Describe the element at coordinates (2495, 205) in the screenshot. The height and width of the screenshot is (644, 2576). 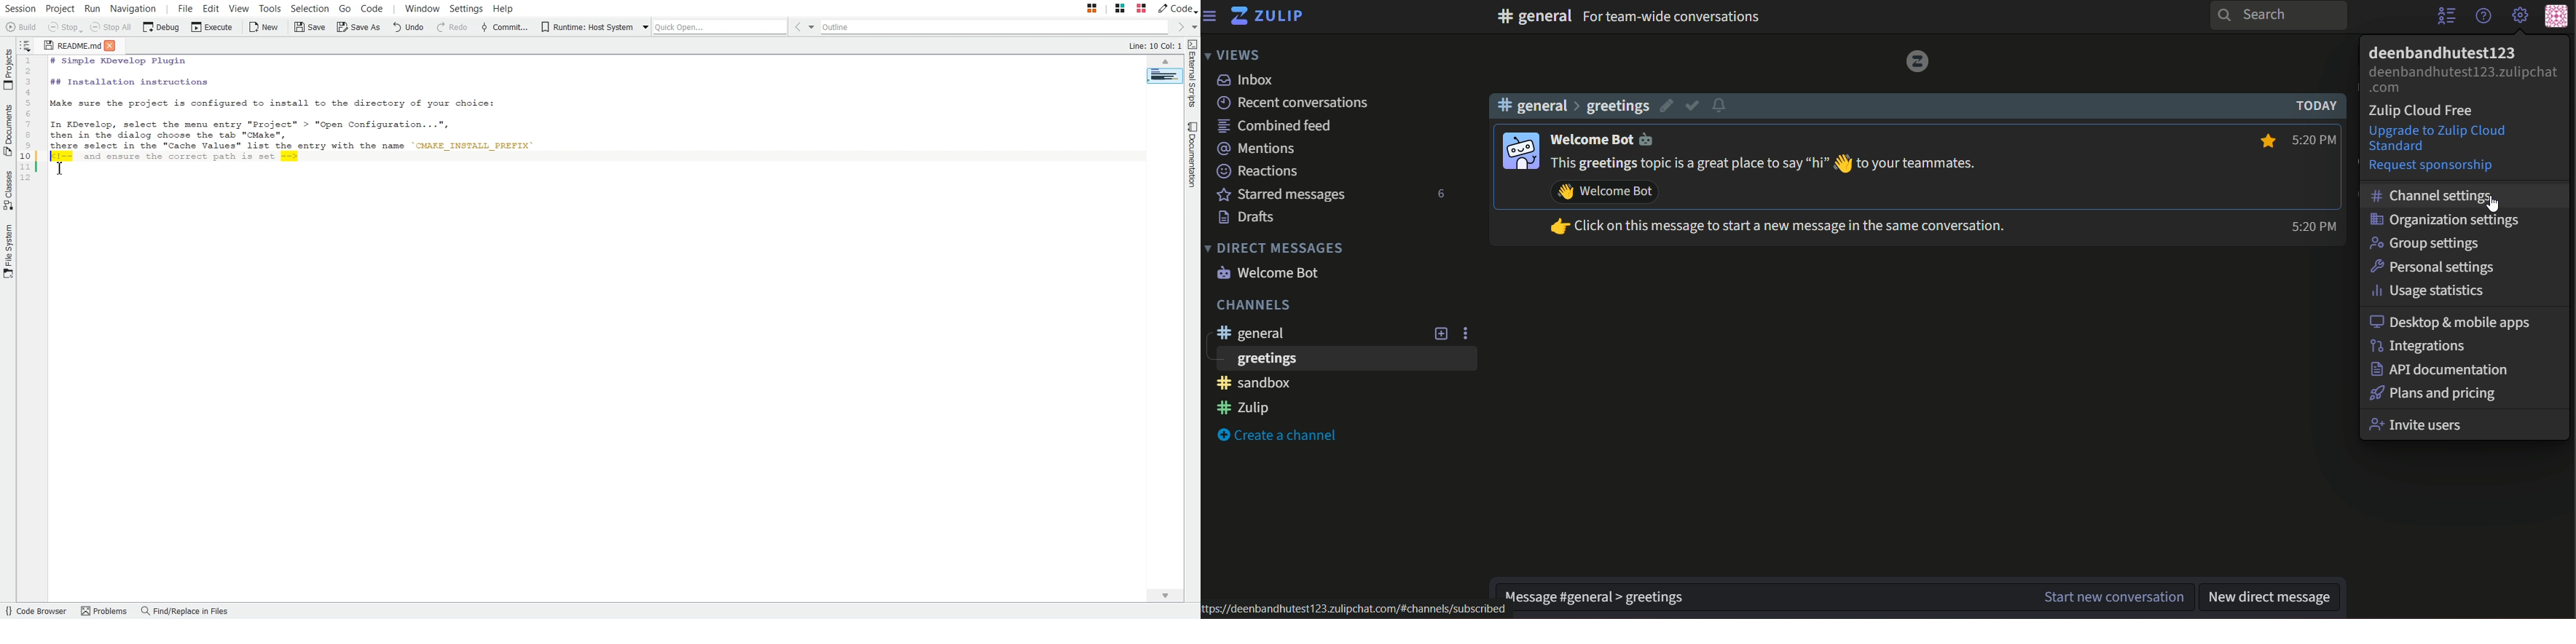
I see `cursor` at that location.